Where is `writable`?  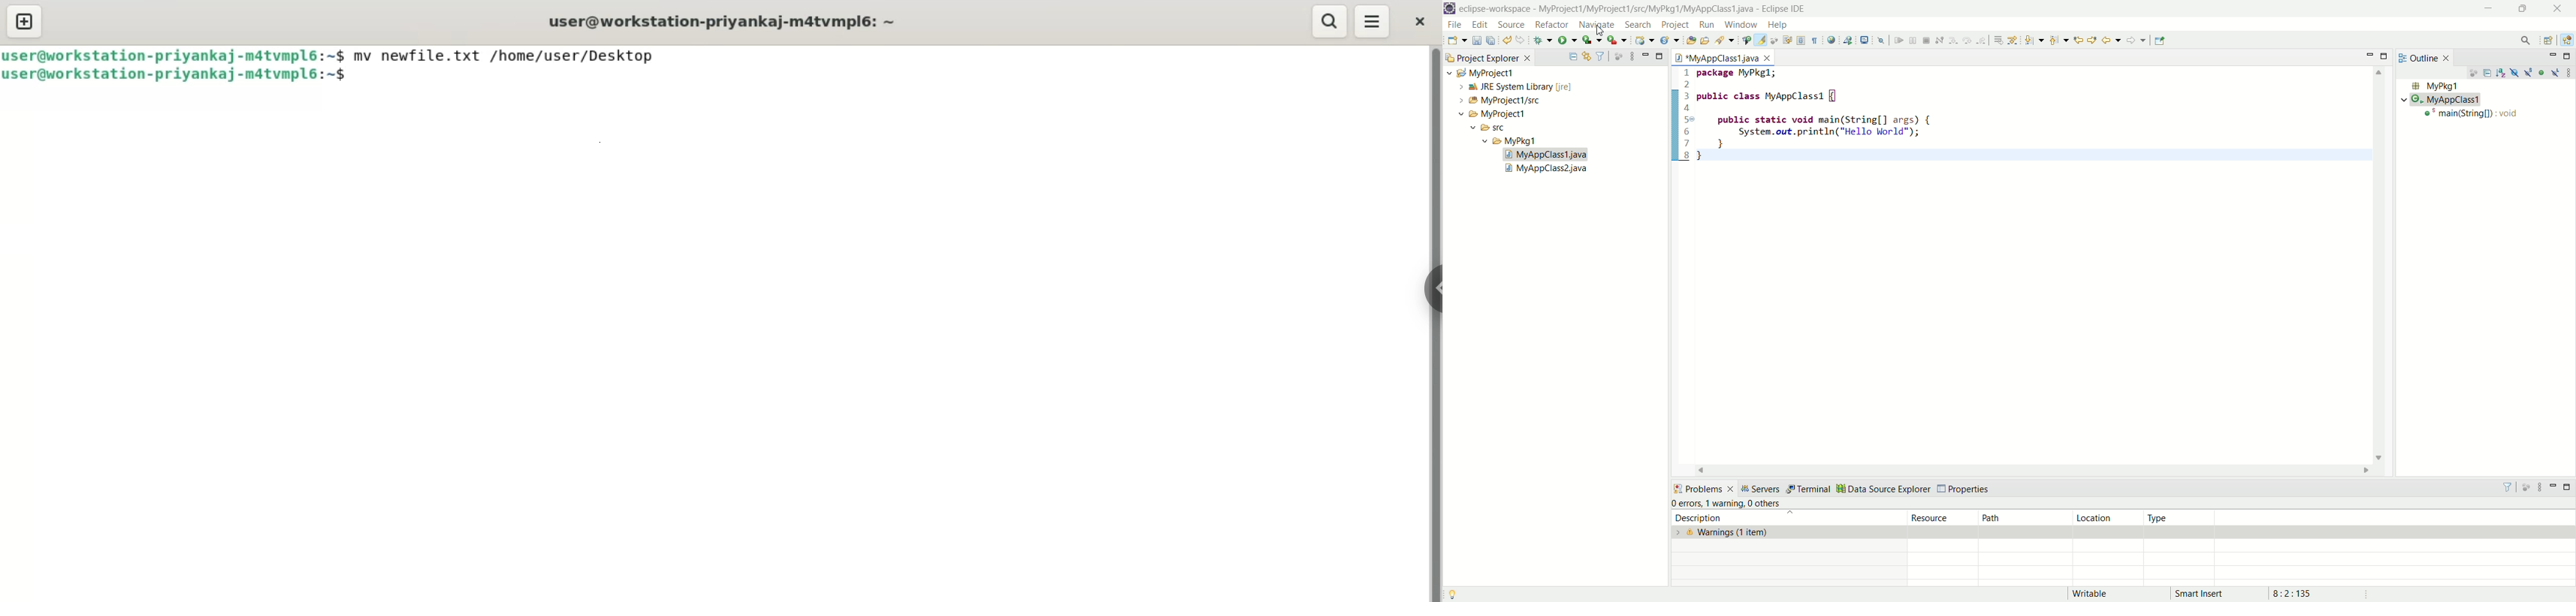
writable is located at coordinates (2097, 594).